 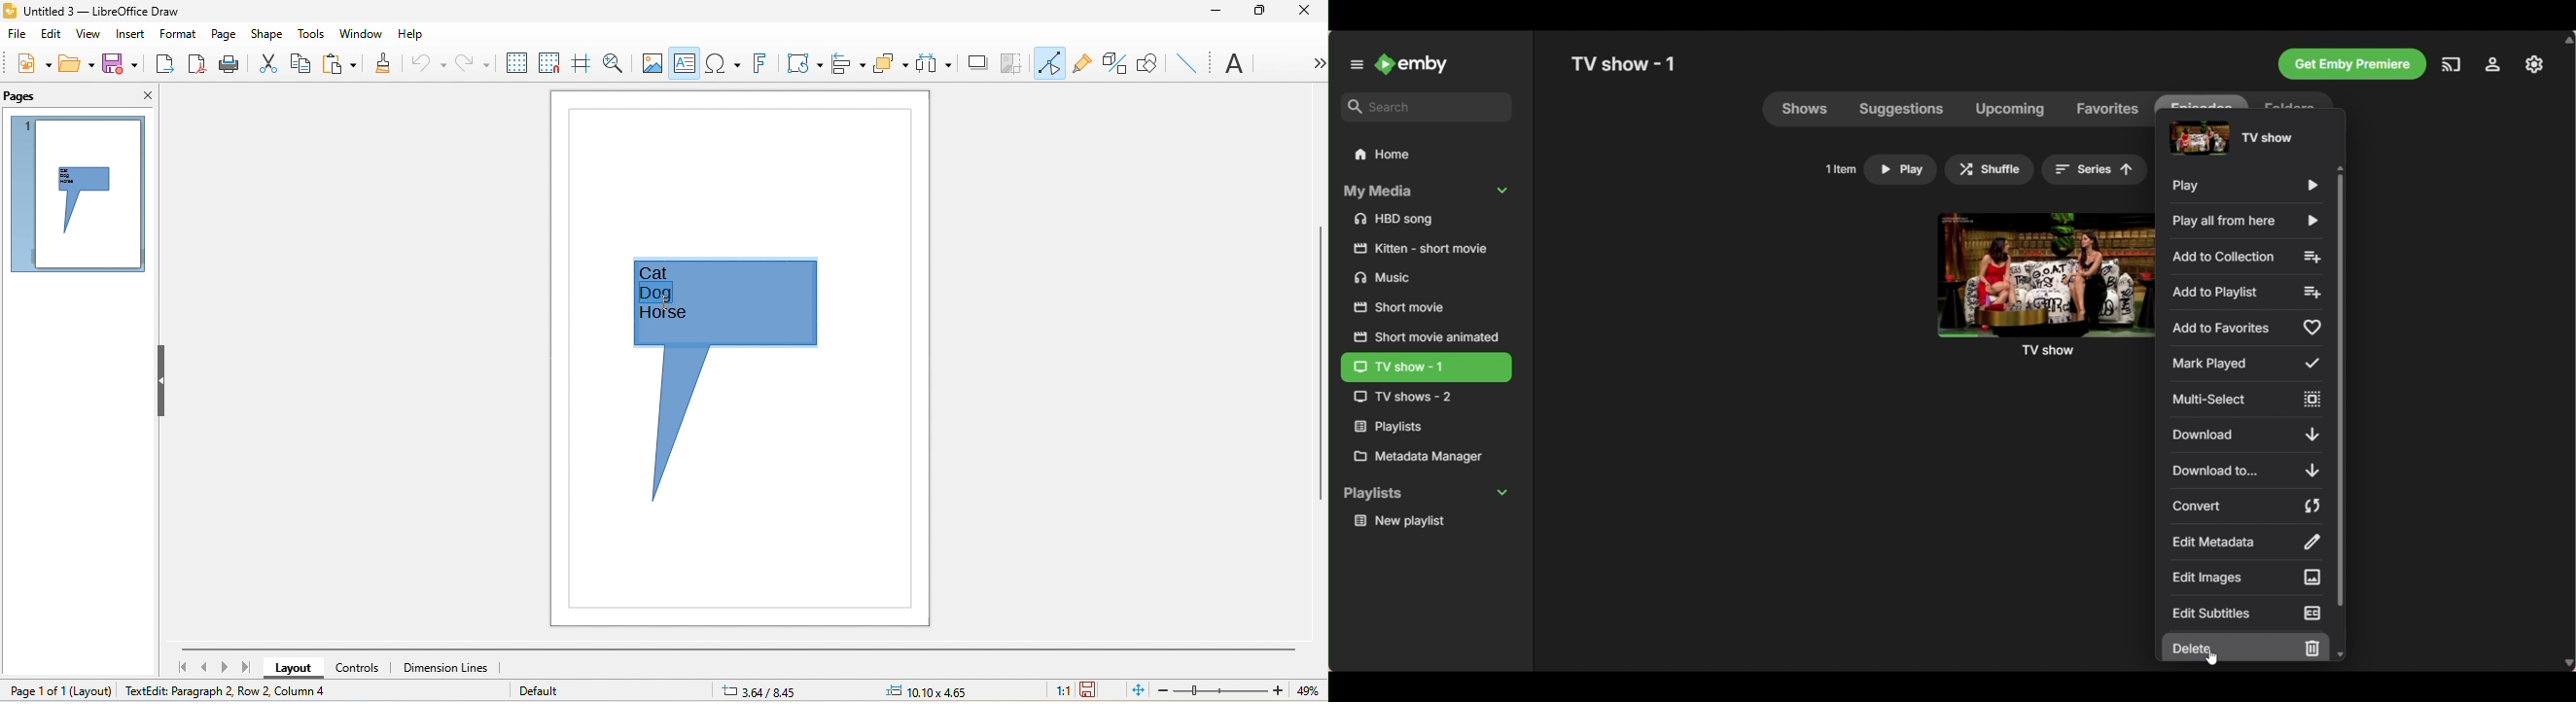 I want to click on new, so click(x=27, y=63).